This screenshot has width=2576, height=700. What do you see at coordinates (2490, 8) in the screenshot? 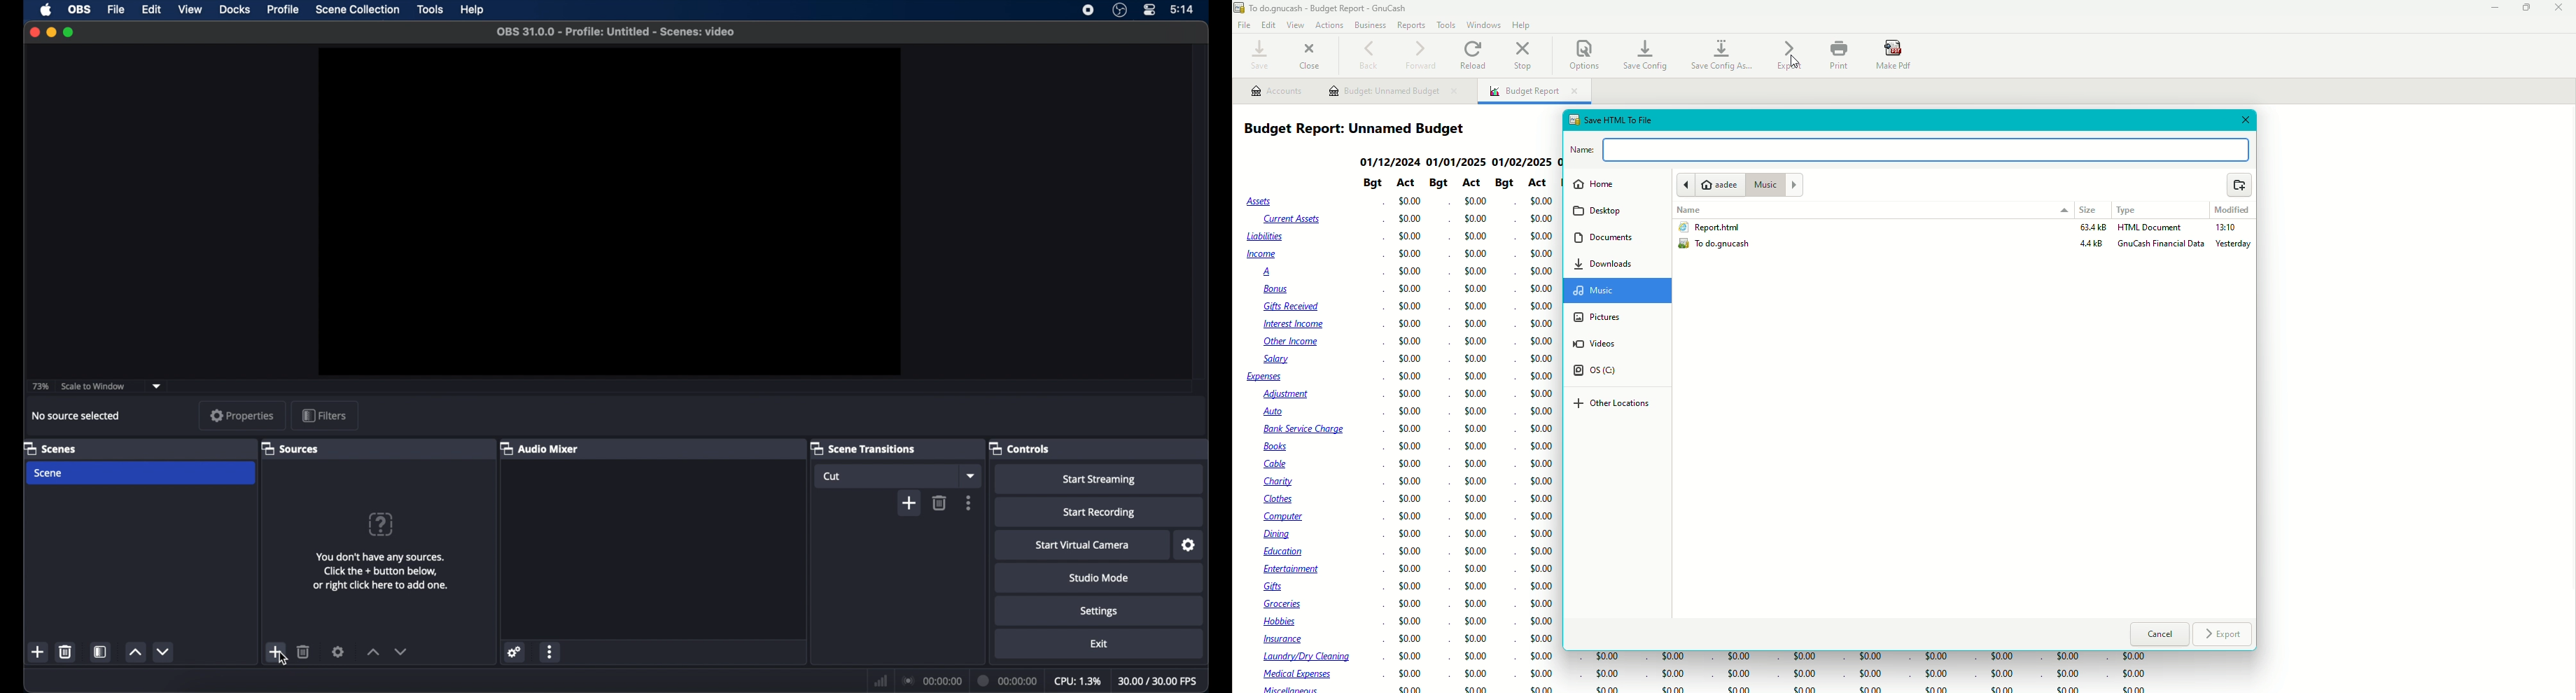
I see `Minimize` at bounding box center [2490, 8].